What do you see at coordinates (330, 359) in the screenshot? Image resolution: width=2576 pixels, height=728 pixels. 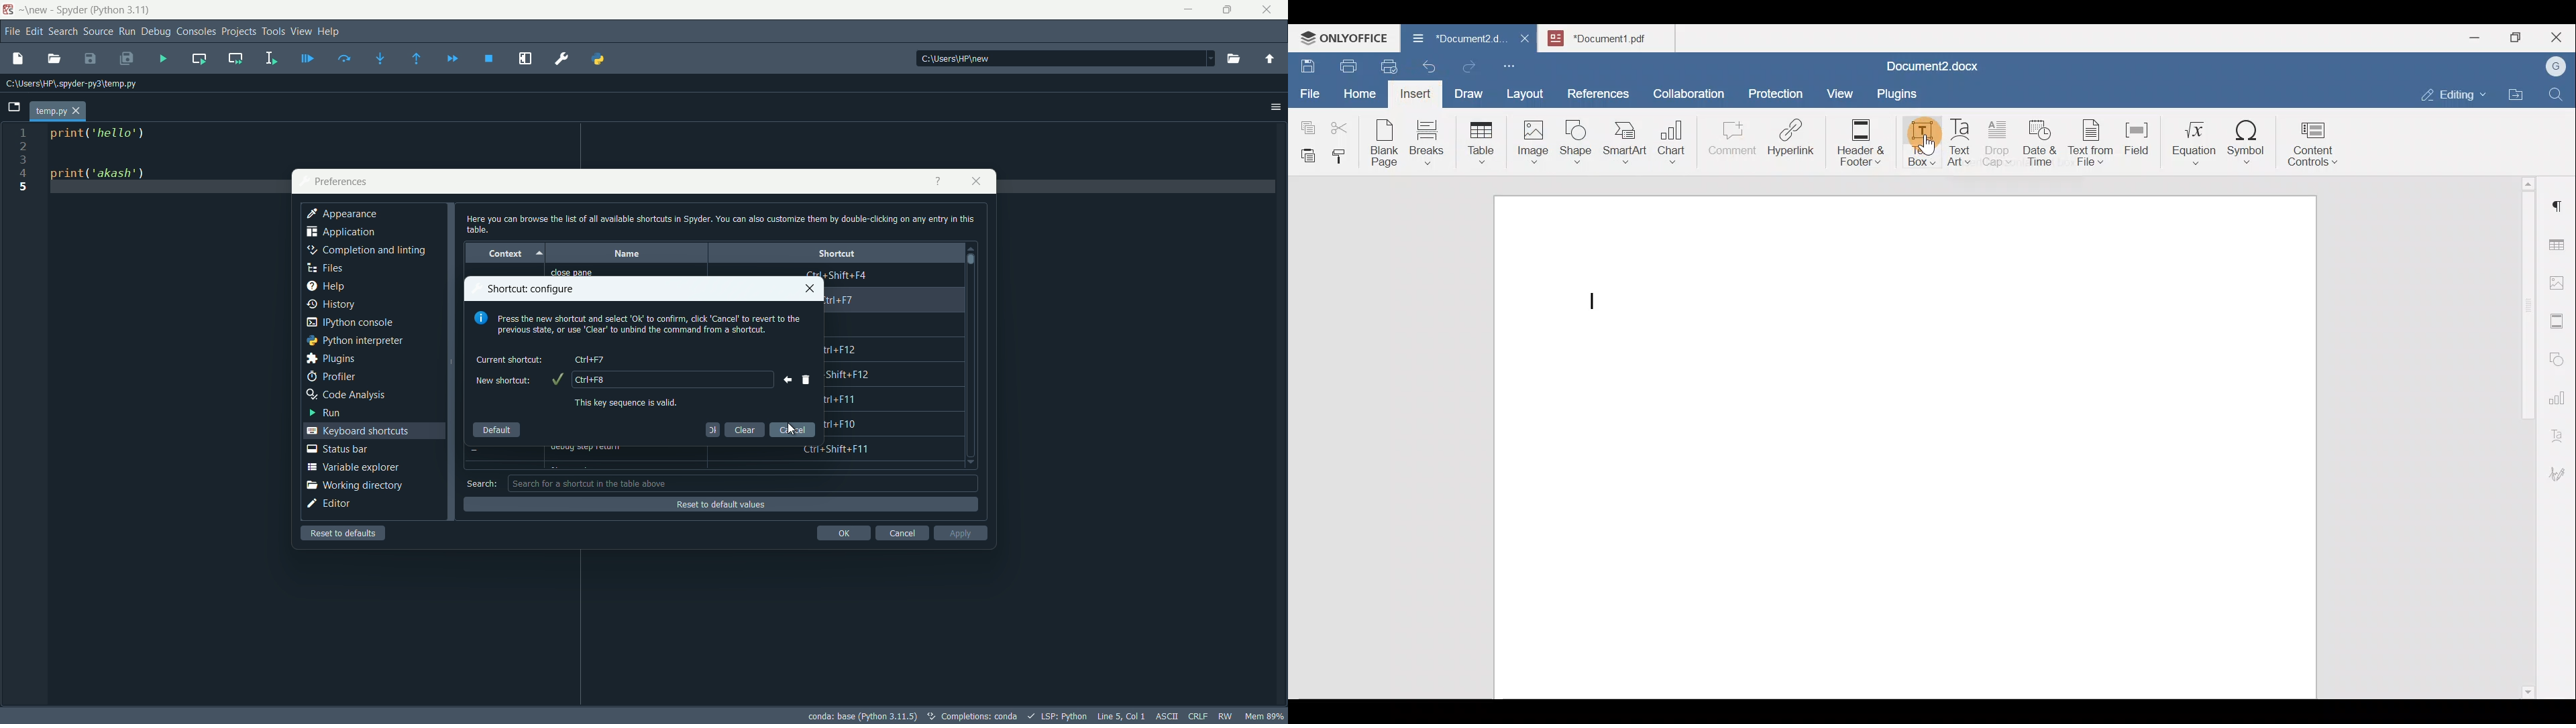 I see `plugins` at bounding box center [330, 359].